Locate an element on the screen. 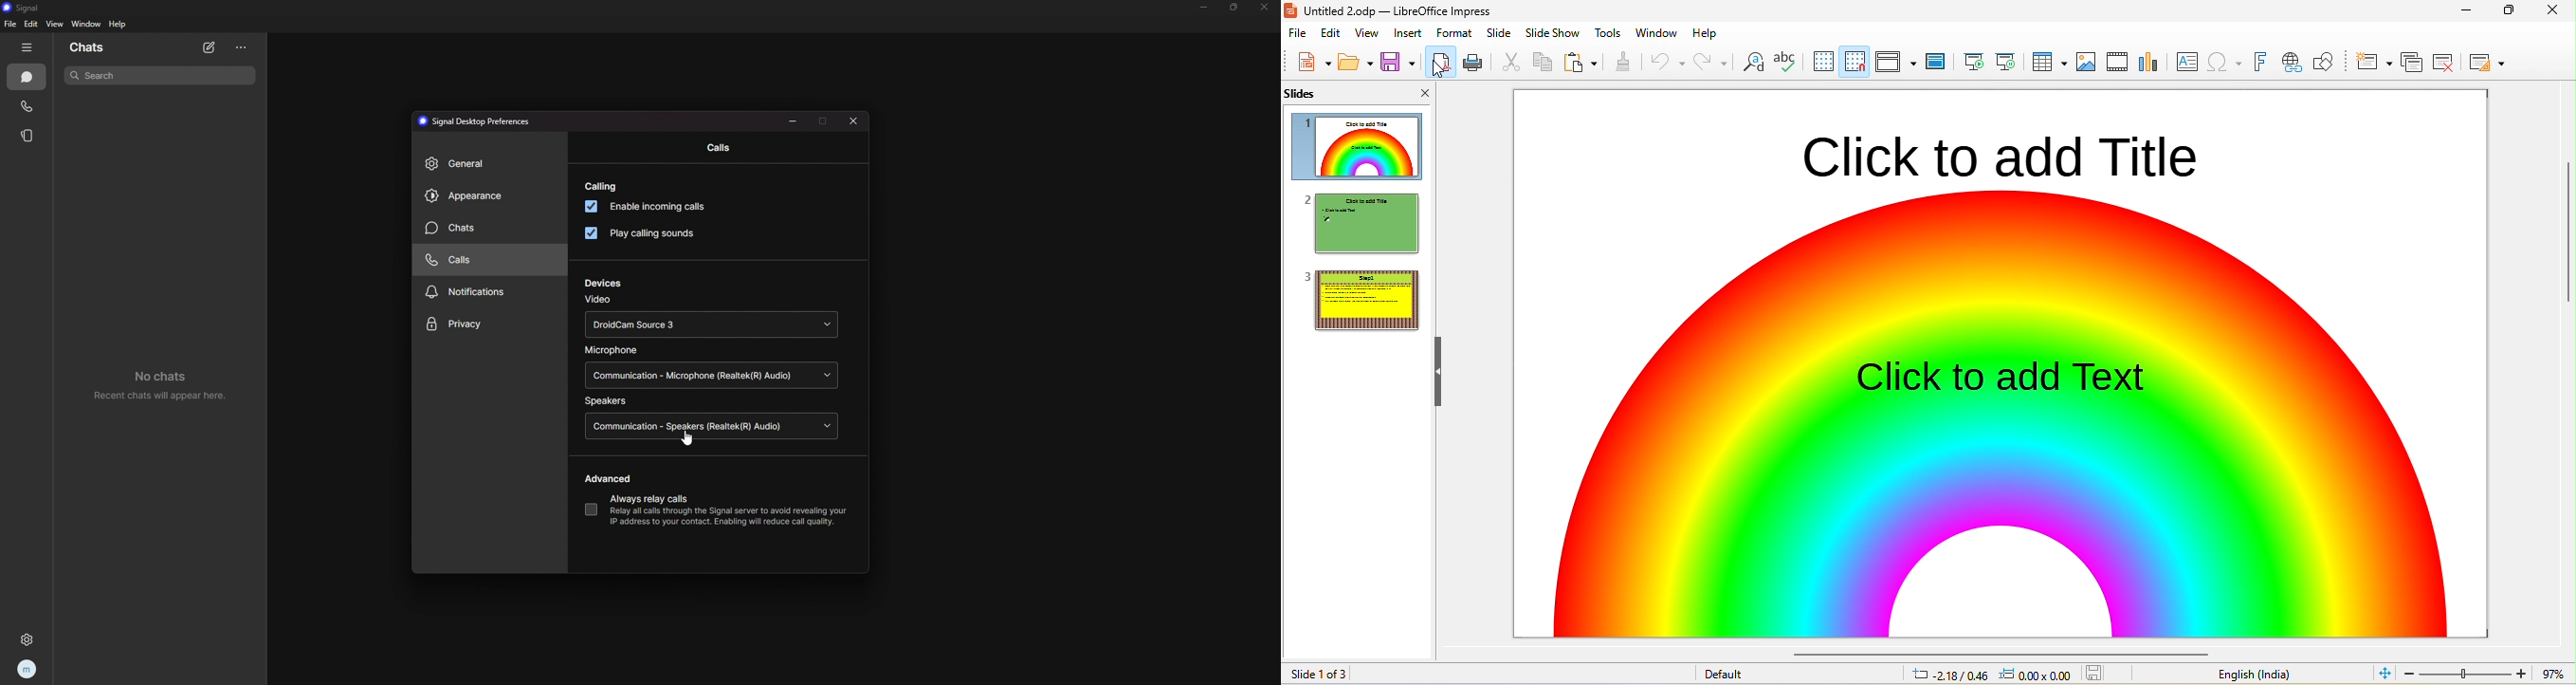  chats is located at coordinates (490, 228).